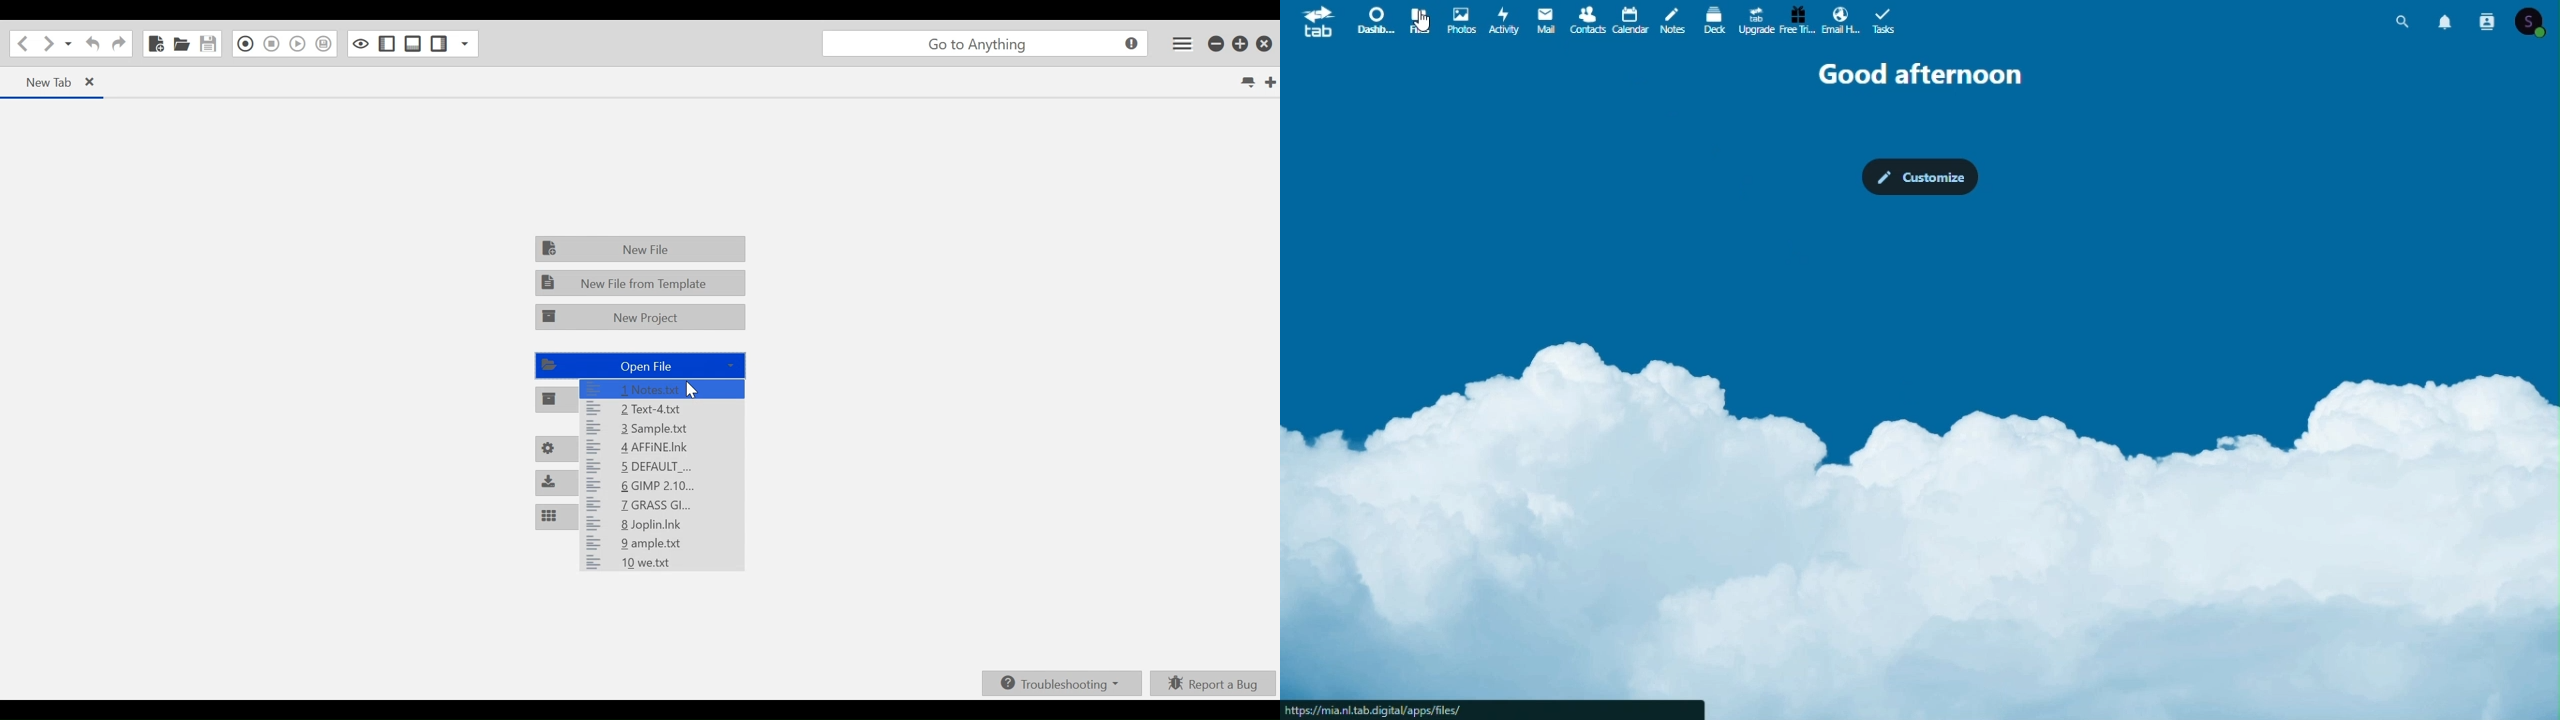 Image resolution: width=2576 pixels, height=728 pixels. What do you see at coordinates (1369, 20) in the screenshot?
I see `dashboard` at bounding box center [1369, 20].